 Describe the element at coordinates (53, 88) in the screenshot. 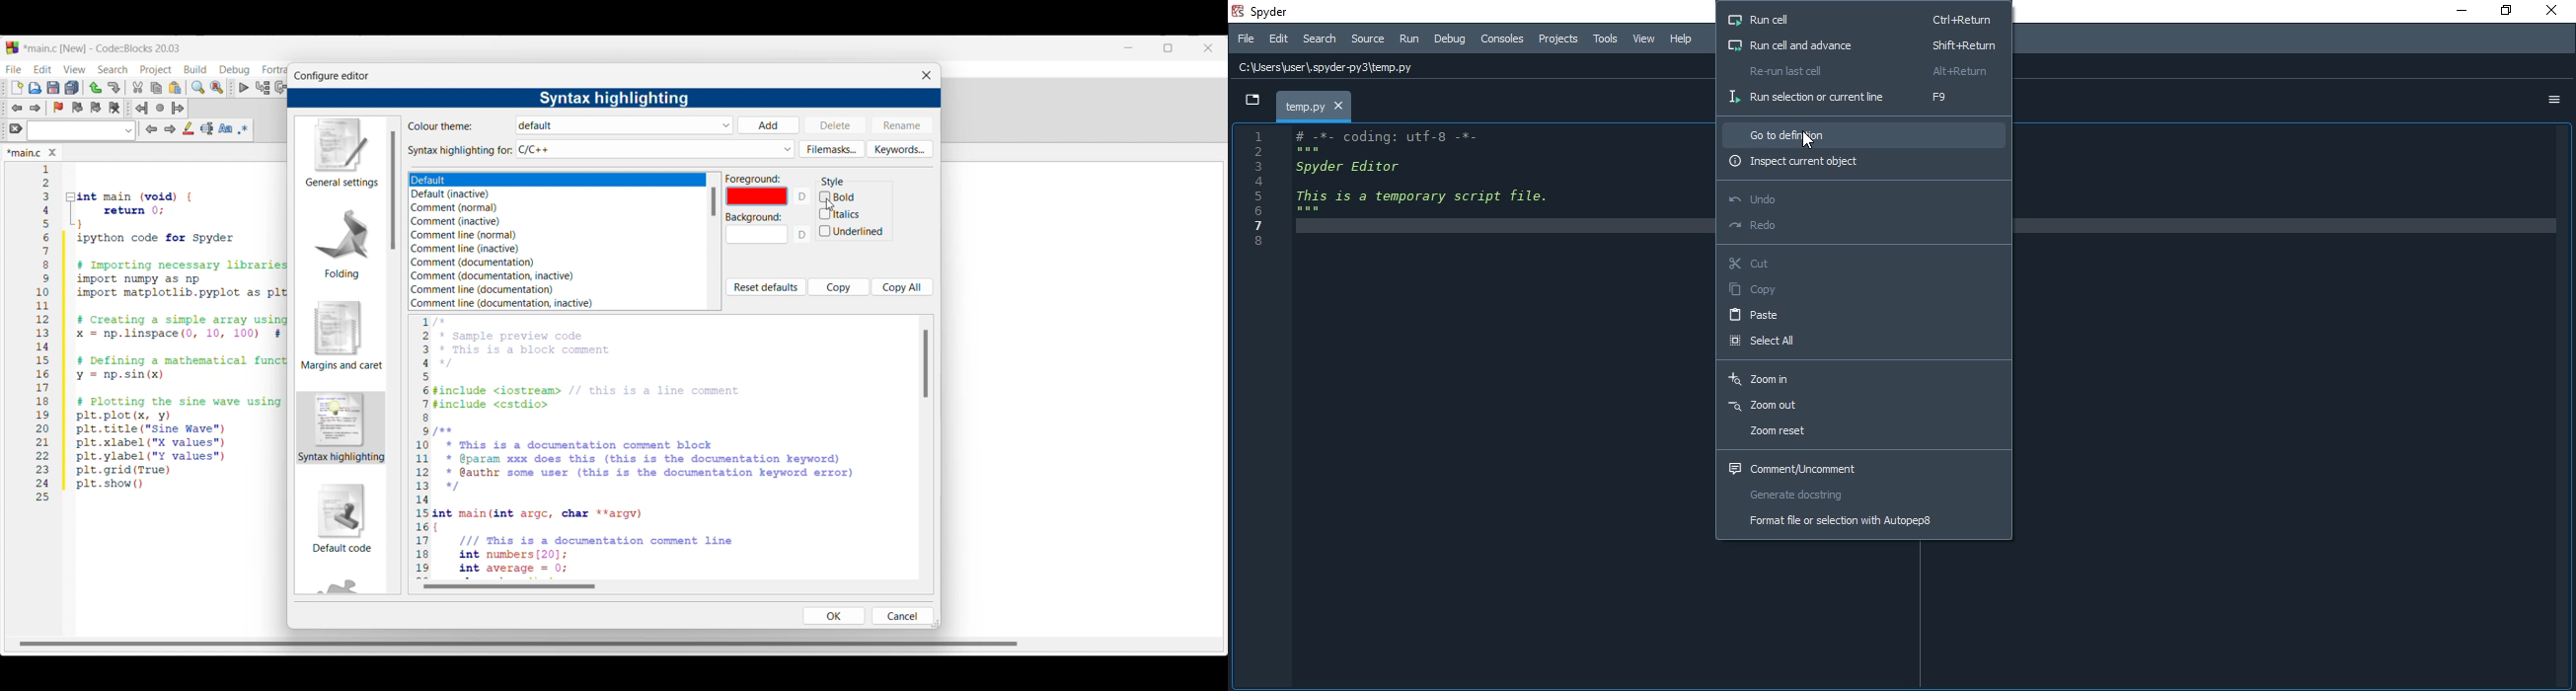

I see `Save` at that location.